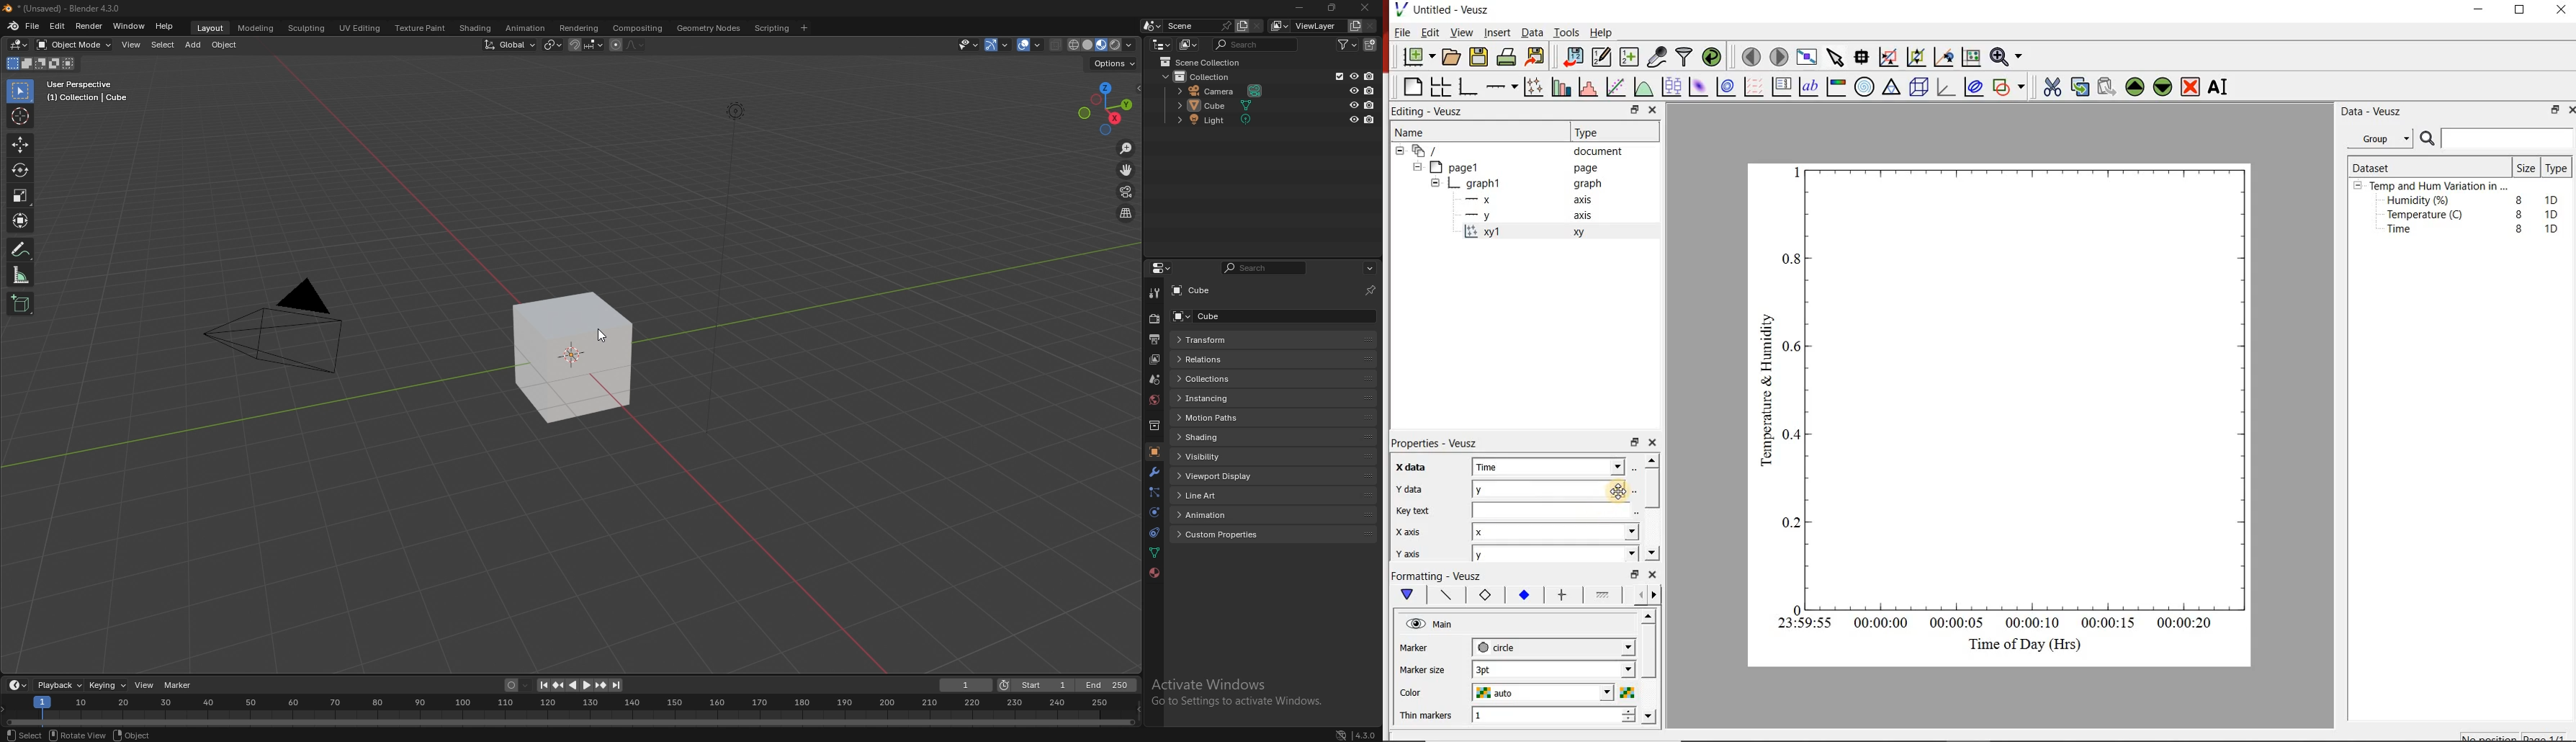 The image size is (2576, 756). Describe the element at coordinates (1154, 359) in the screenshot. I see `view layer` at that location.